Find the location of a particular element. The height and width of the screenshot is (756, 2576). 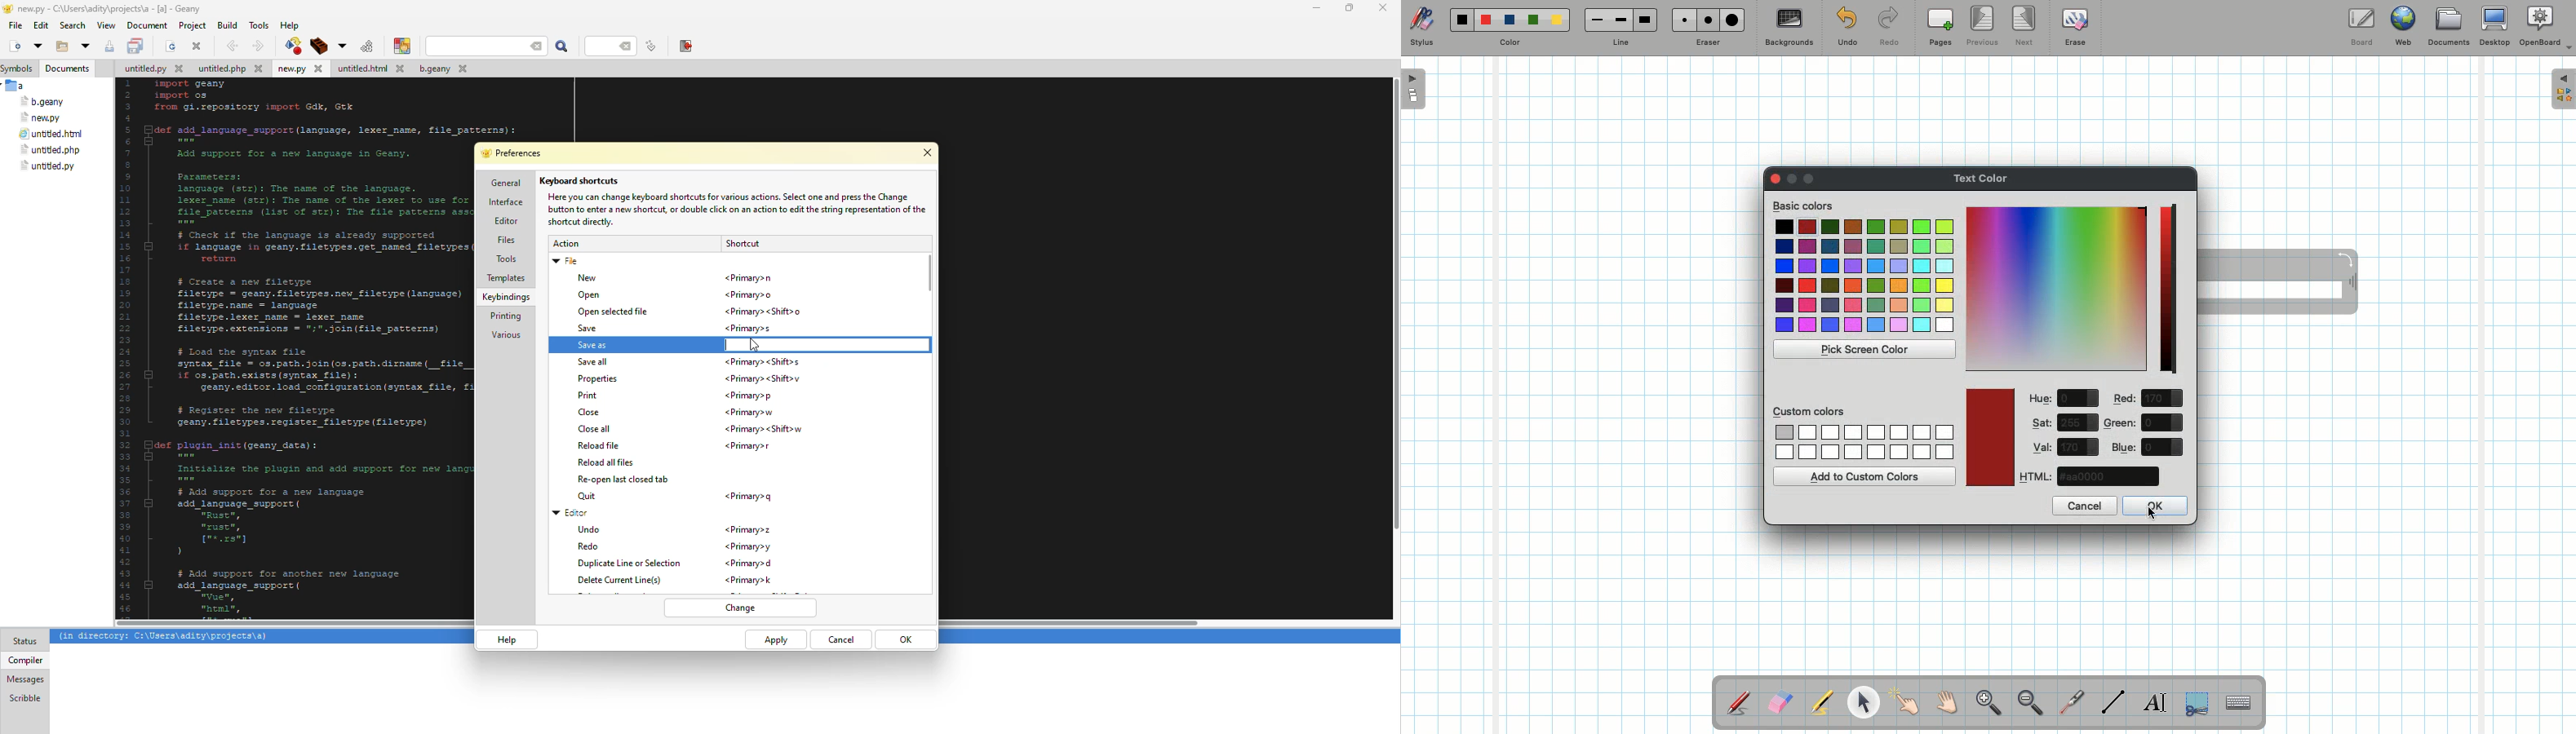

 is located at coordinates (1391, 351).